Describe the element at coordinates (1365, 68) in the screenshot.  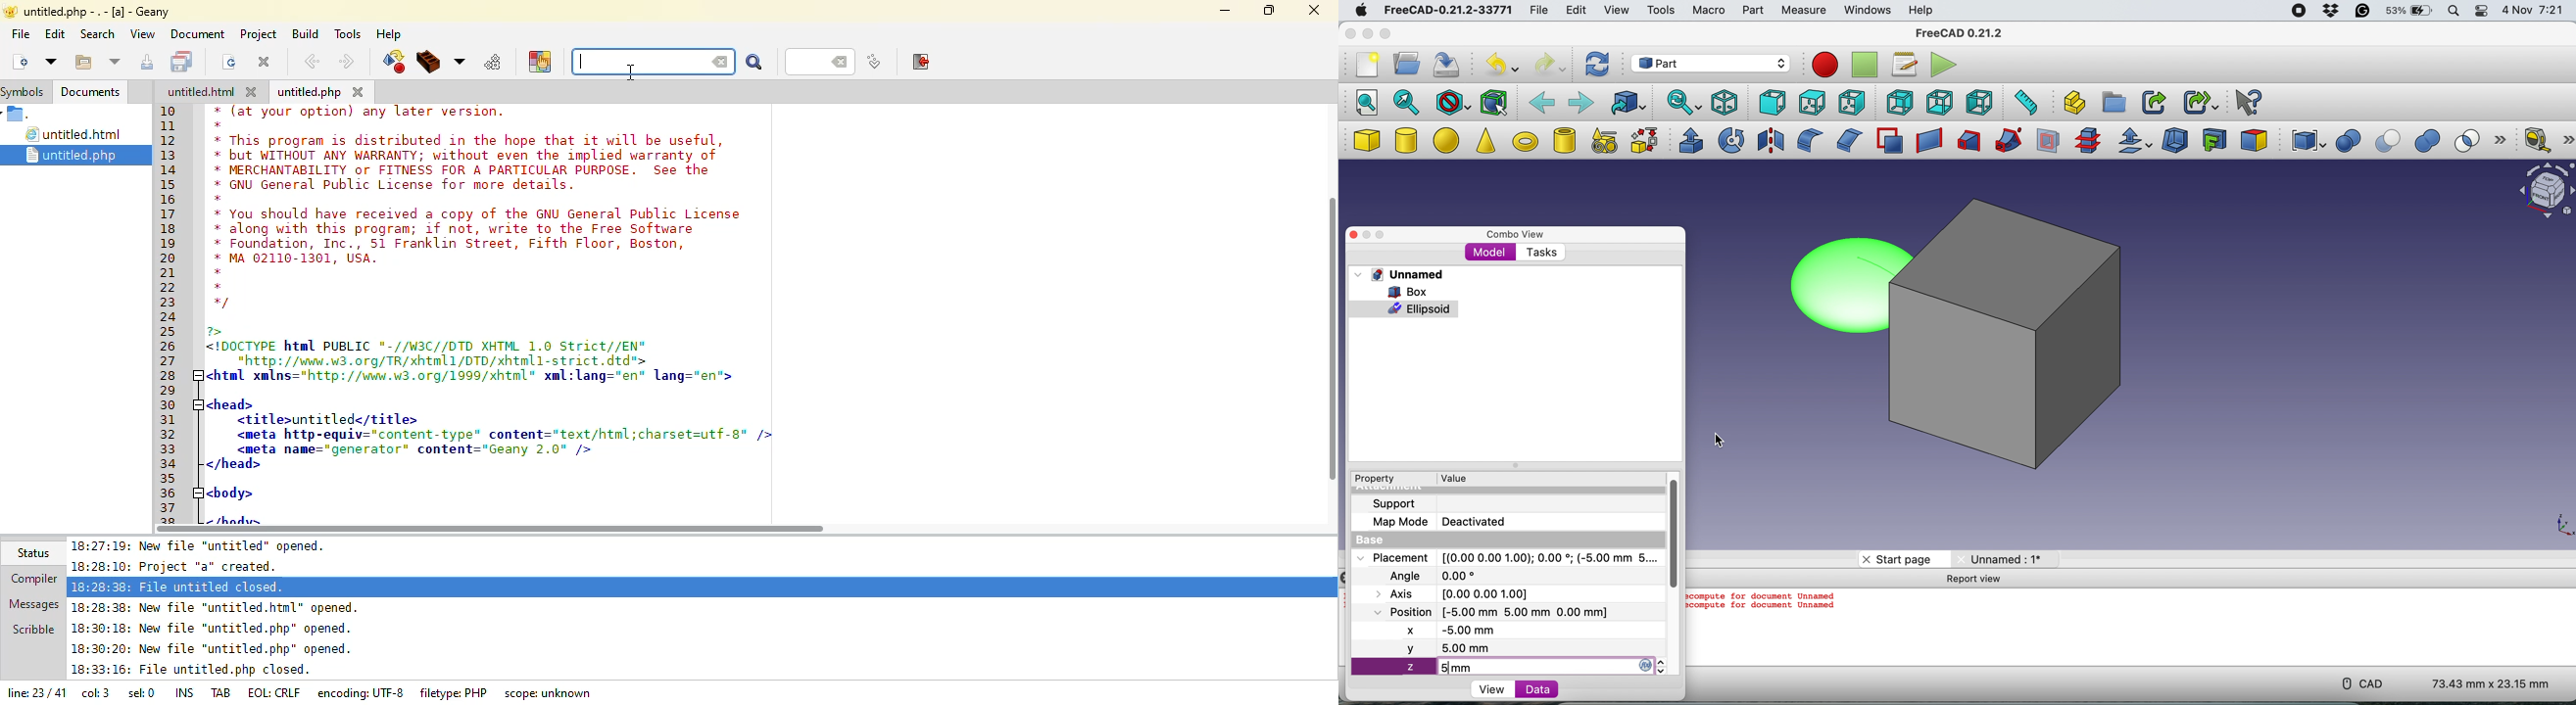
I see `new` at that location.